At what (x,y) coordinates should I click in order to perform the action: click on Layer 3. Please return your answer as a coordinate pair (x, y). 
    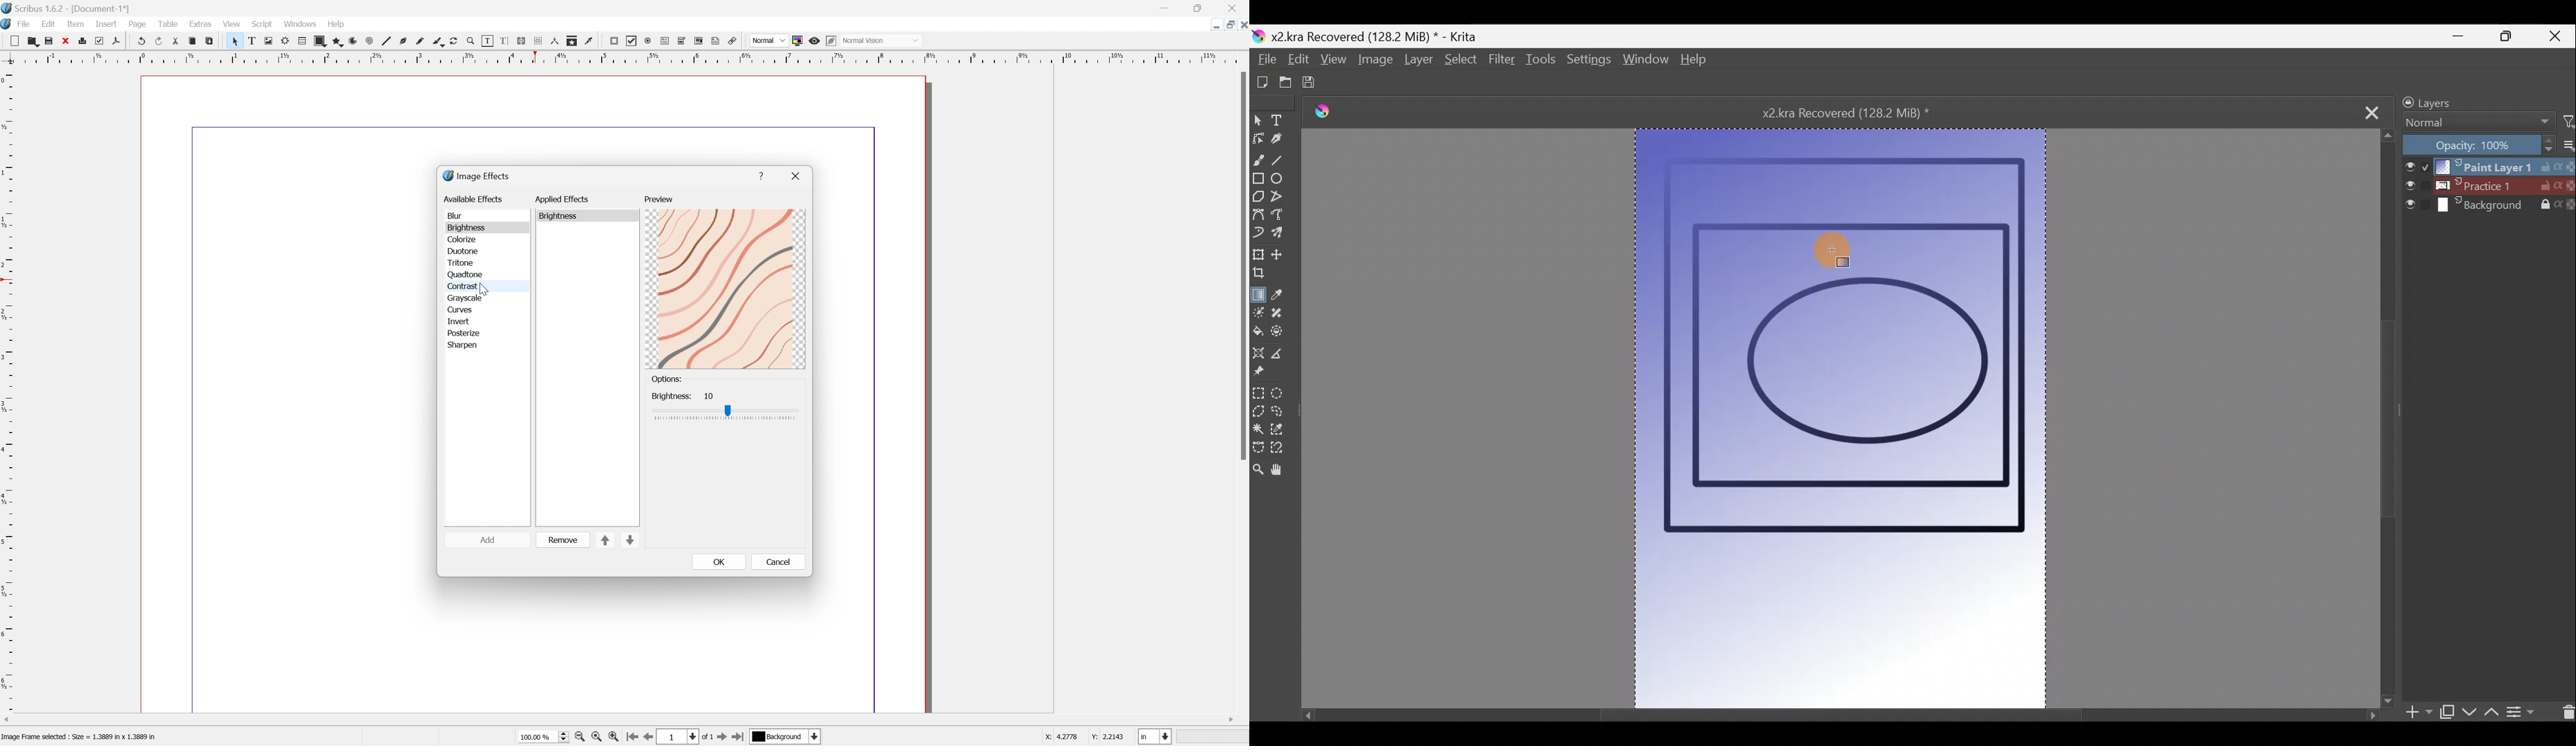
    Looking at the image, I should click on (2489, 207).